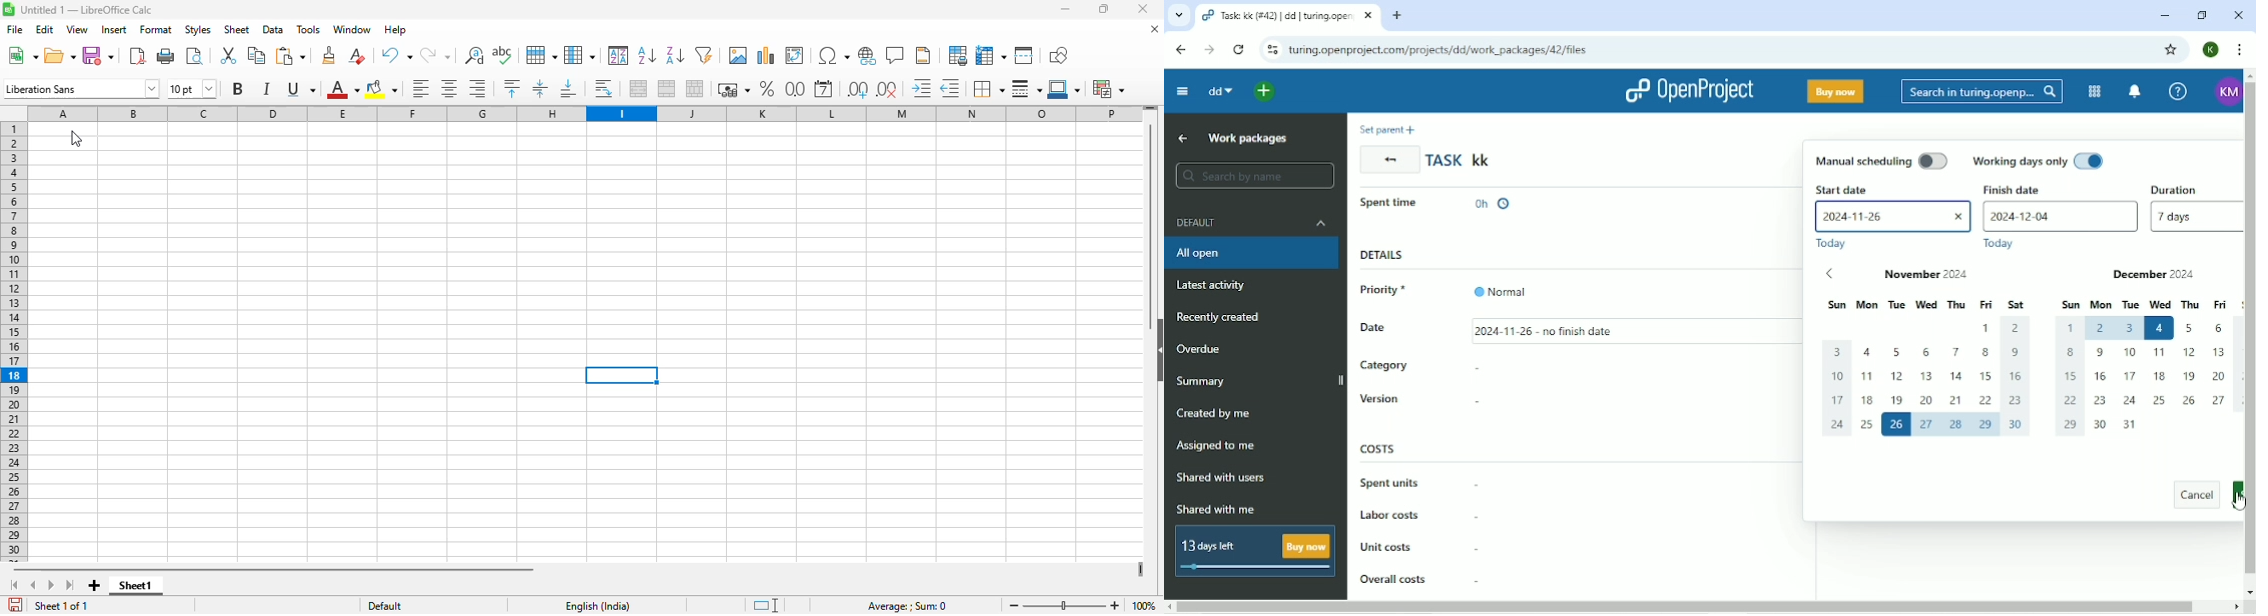 The width and height of the screenshot is (2268, 616). Describe the element at coordinates (449, 88) in the screenshot. I see `align center` at that location.